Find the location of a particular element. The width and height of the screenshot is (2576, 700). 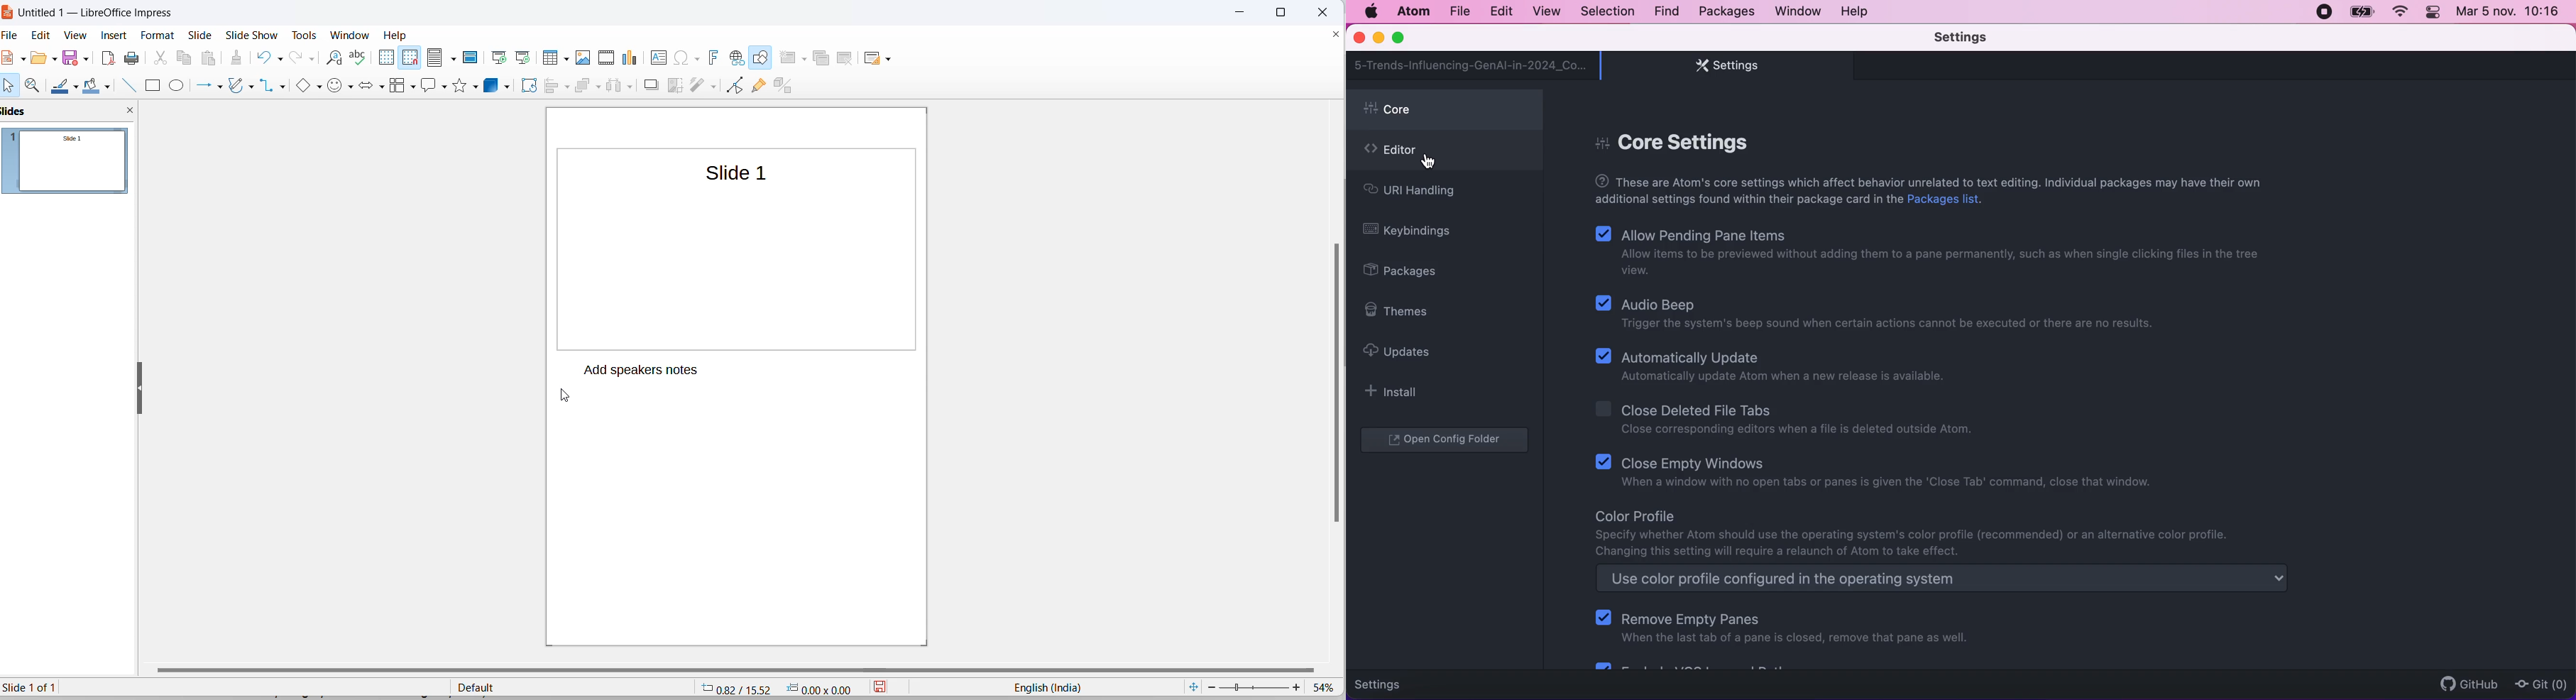

file title is located at coordinates (92, 13).